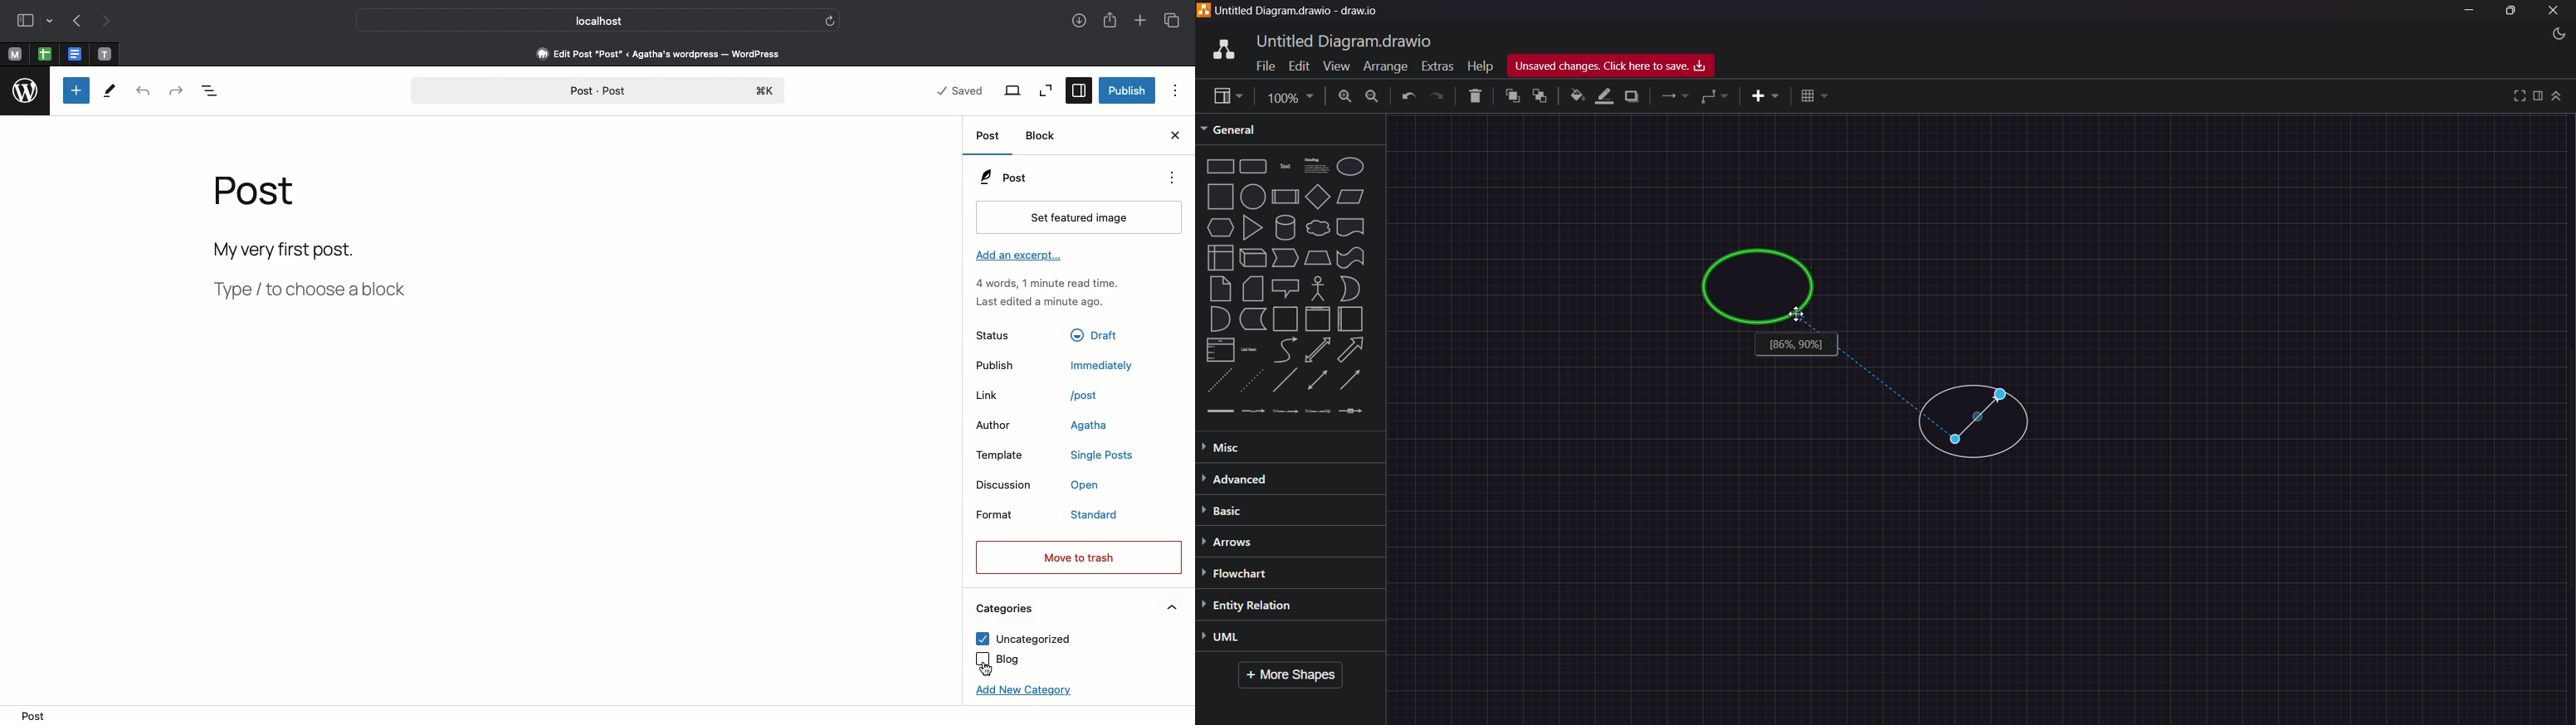 This screenshot has width=2576, height=728. Describe the element at coordinates (1511, 96) in the screenshot. I see `to front` at that location.